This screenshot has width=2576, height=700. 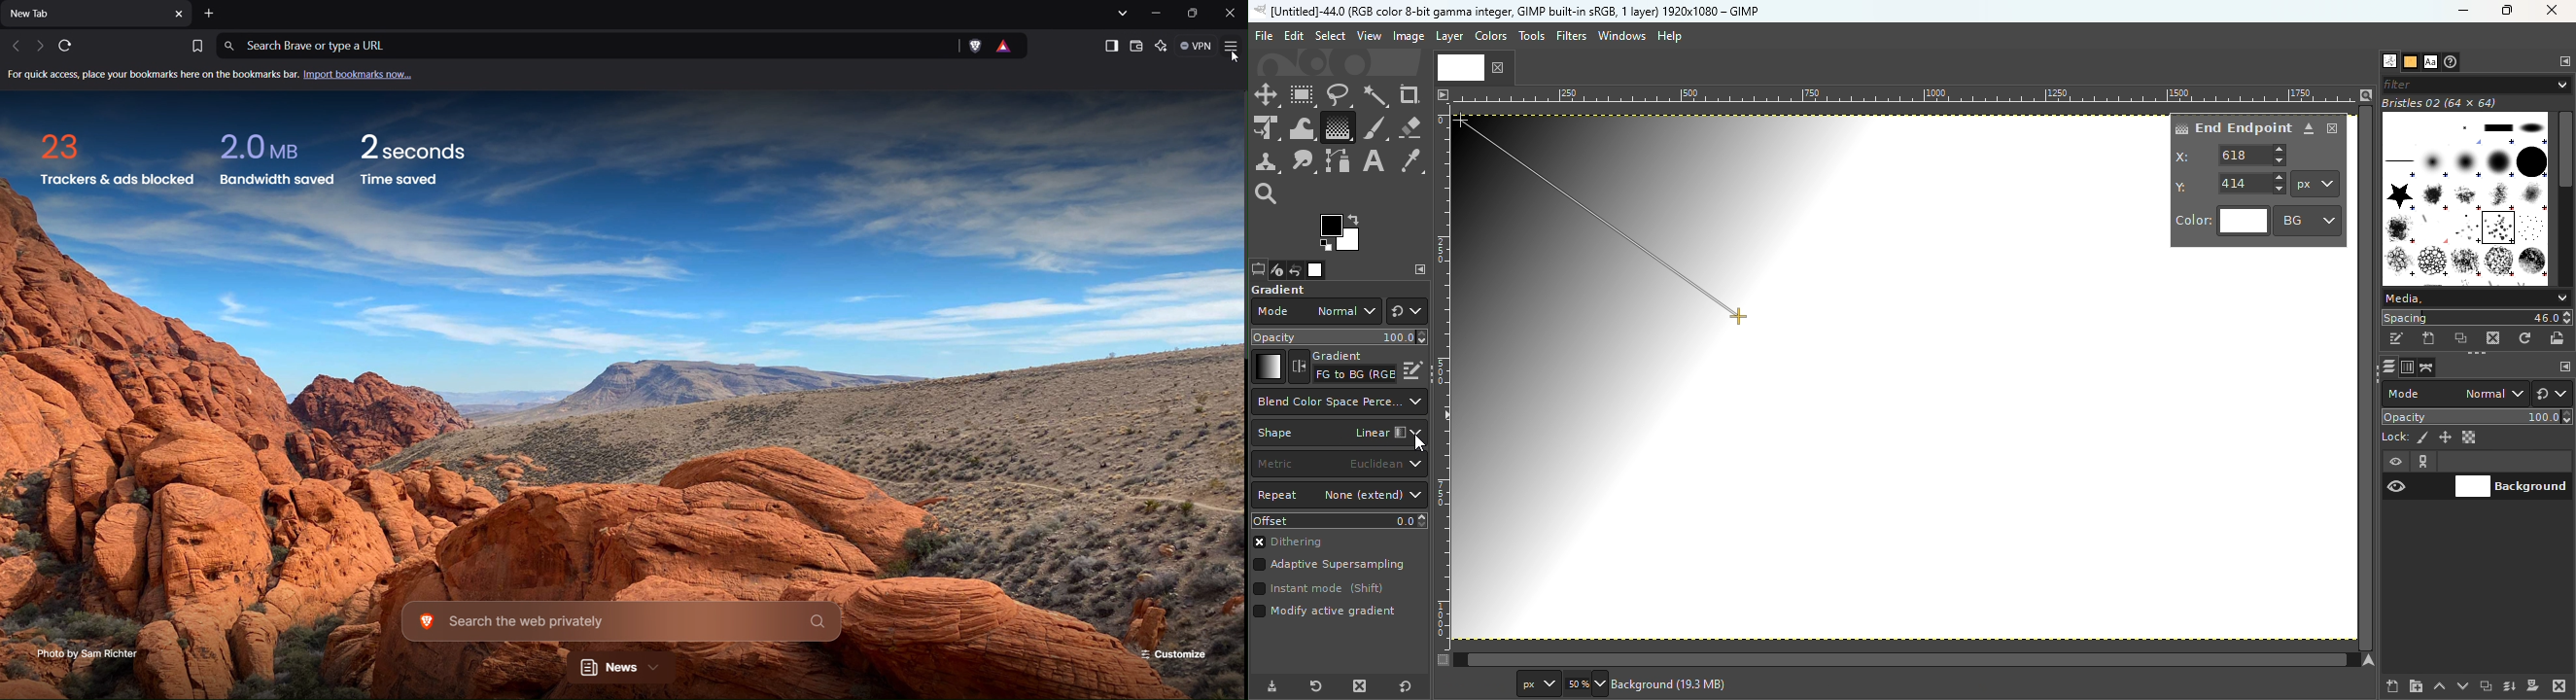 What do you see at coordinates (1410, 94) in the screenshot?
I see `Crop tool` at bounding box center [1410, 94].